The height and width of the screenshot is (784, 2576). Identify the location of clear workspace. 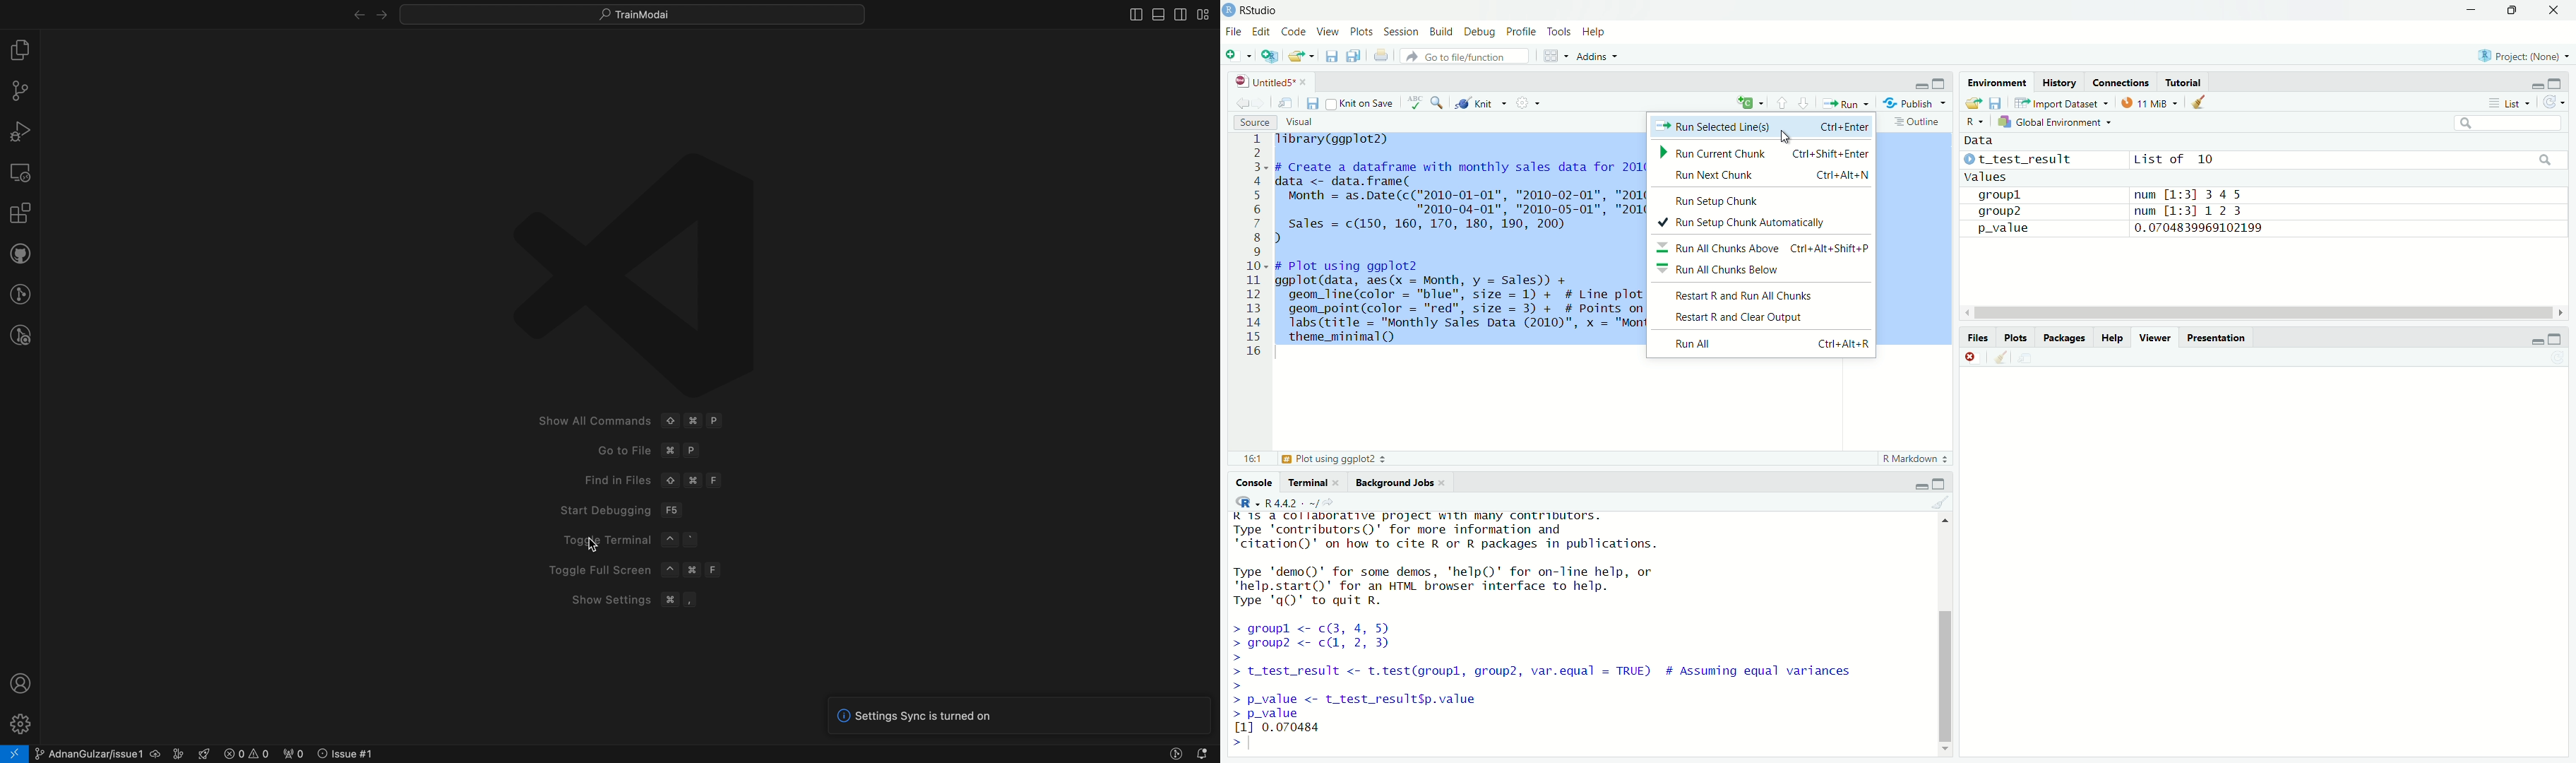
(1998, 359).